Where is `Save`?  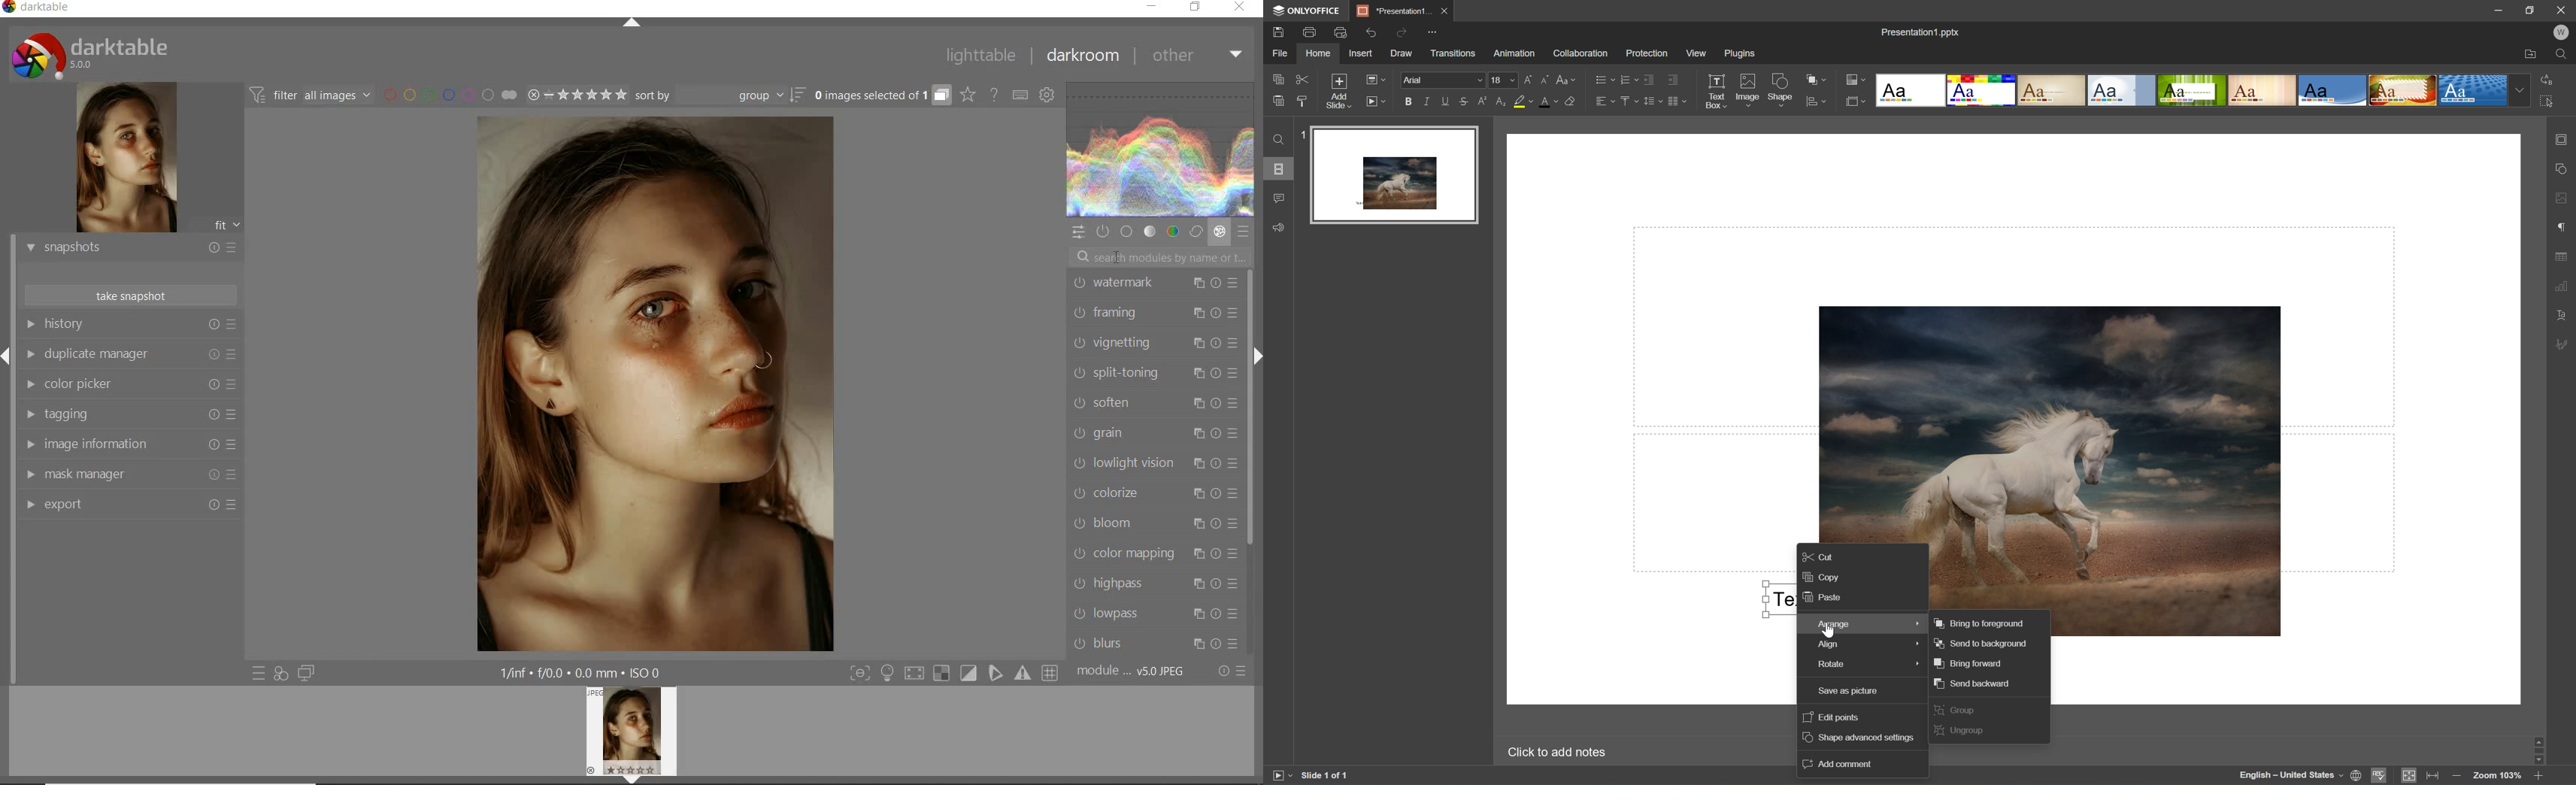
Save is located at coordinates (1278, 32).